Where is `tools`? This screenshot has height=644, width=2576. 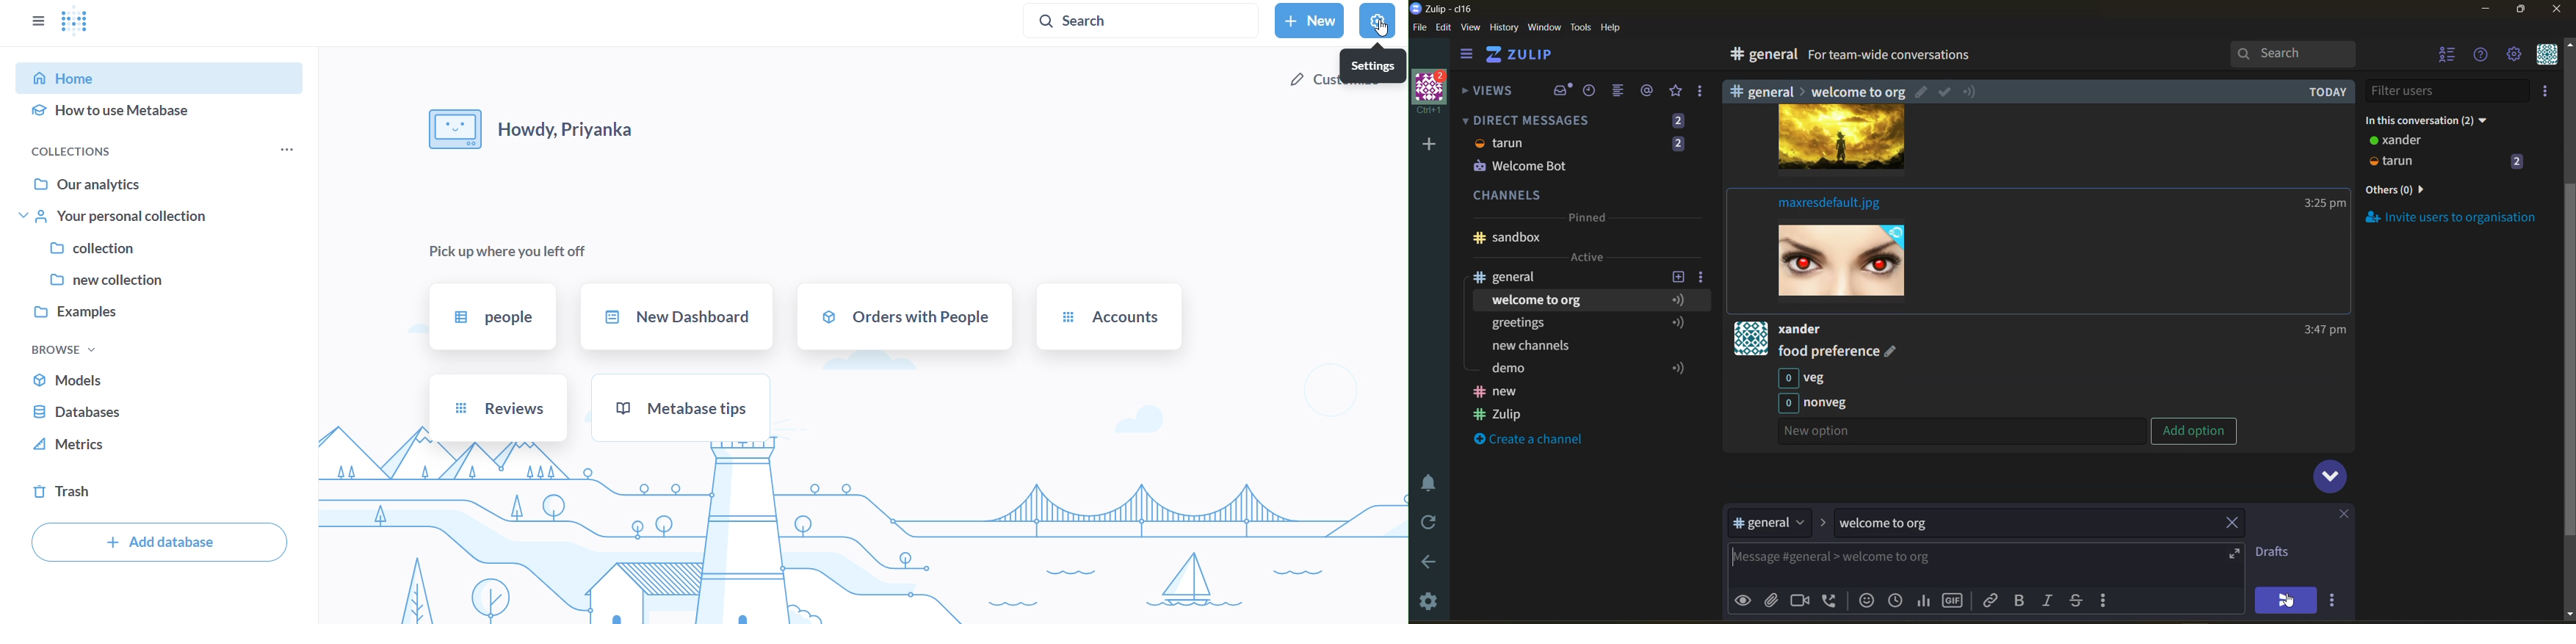
tools is located at coordinates (1583, 26).